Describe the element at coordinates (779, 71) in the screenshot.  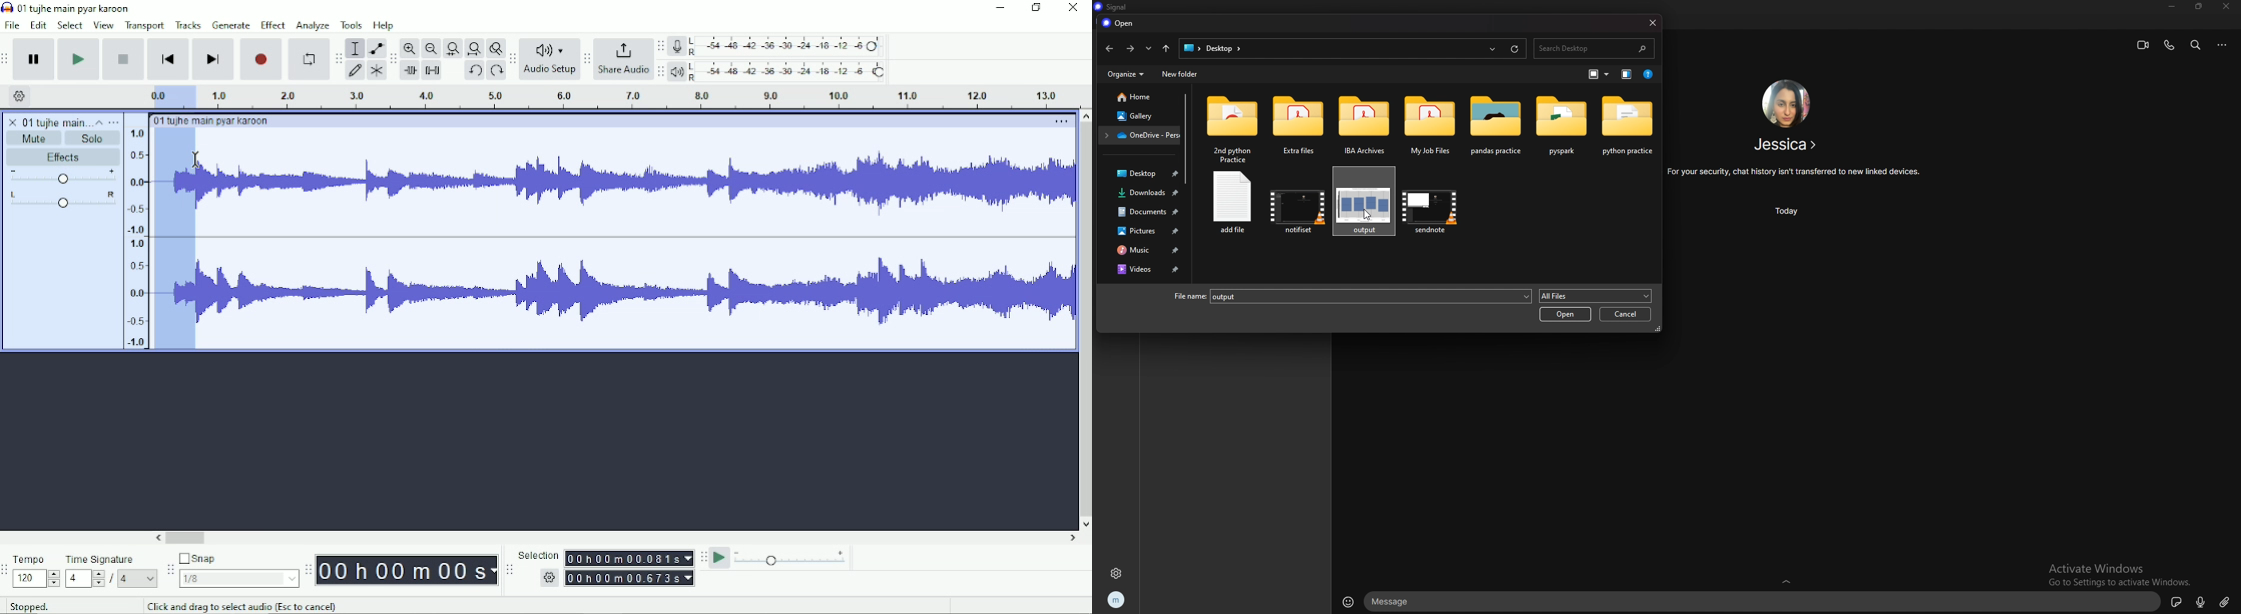
I see `Playback Meter` at that location.